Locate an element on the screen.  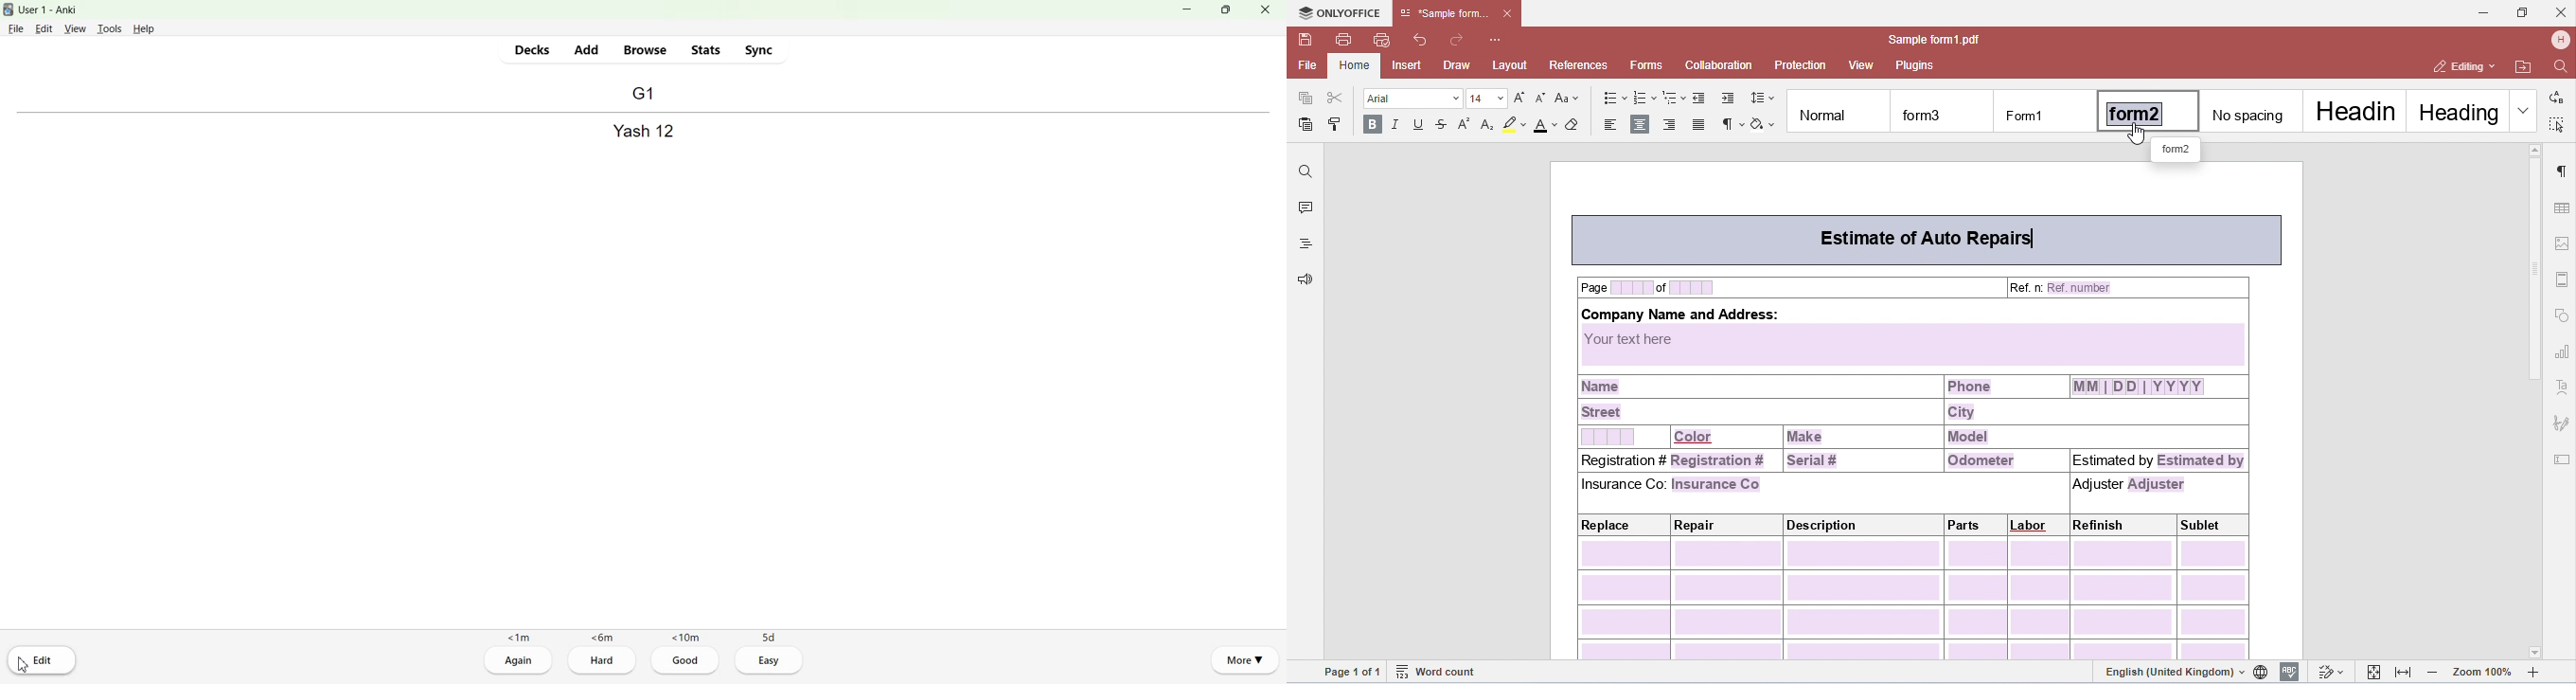
Help is located at coordinates (144, 29).